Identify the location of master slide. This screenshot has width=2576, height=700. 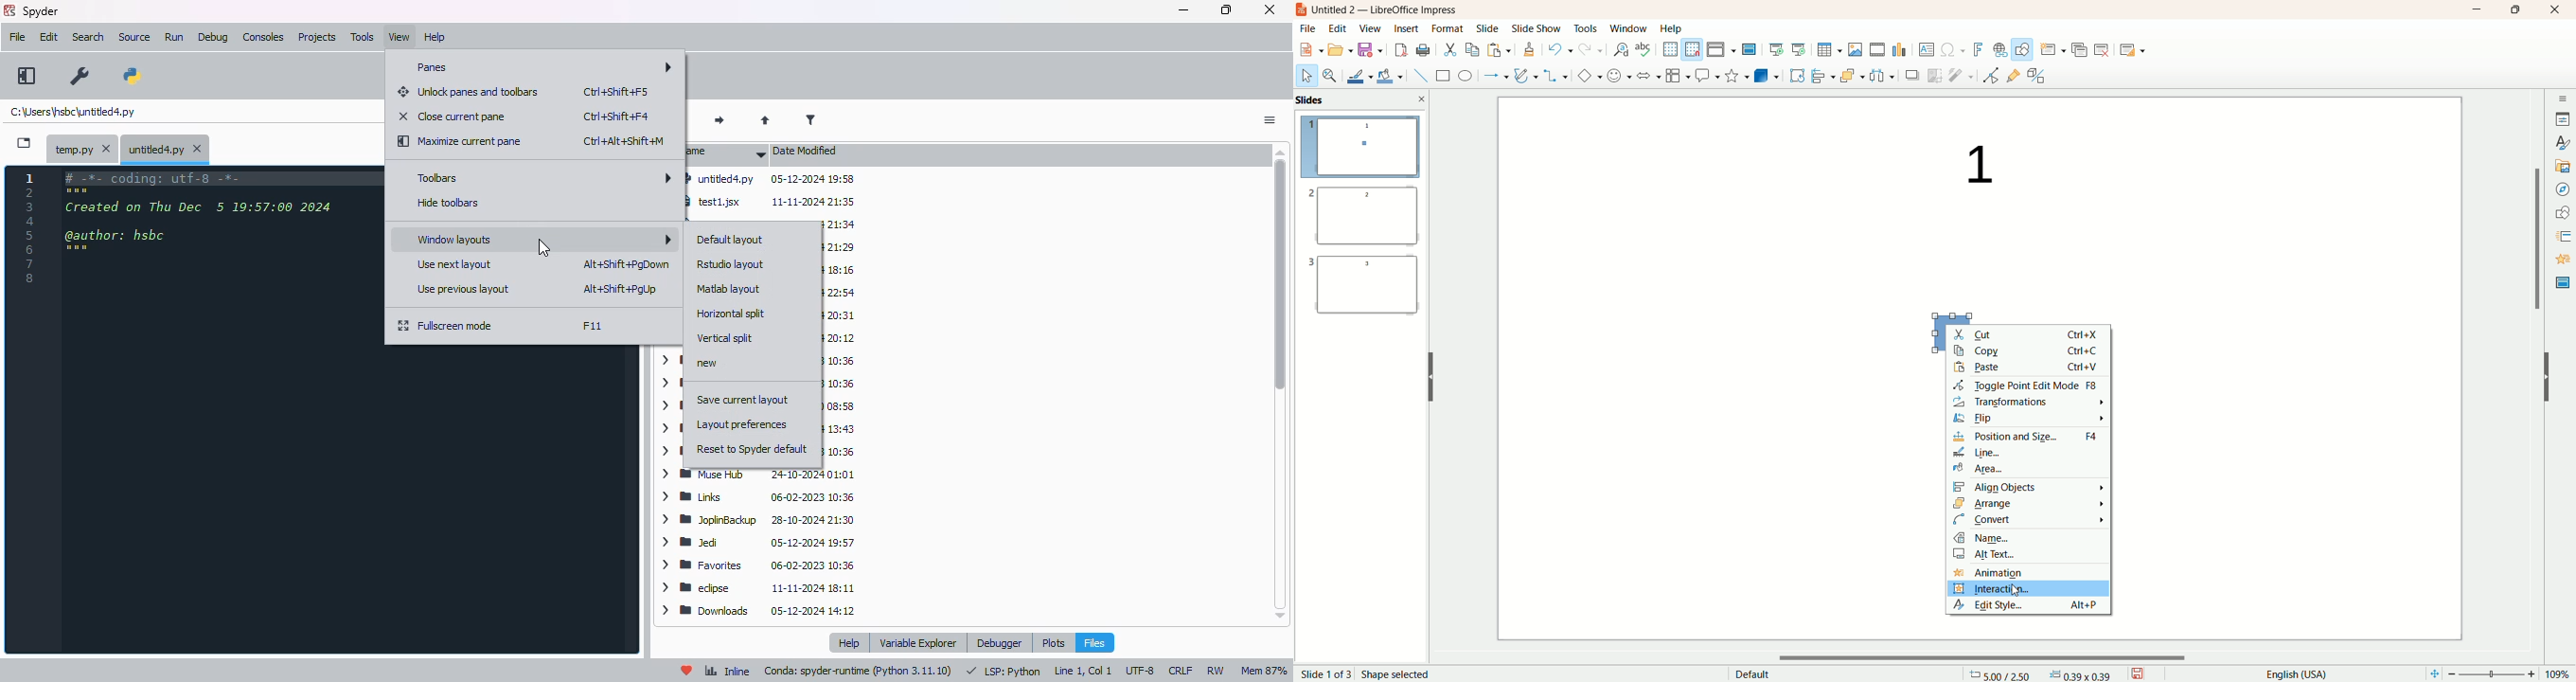
(1751, 49).